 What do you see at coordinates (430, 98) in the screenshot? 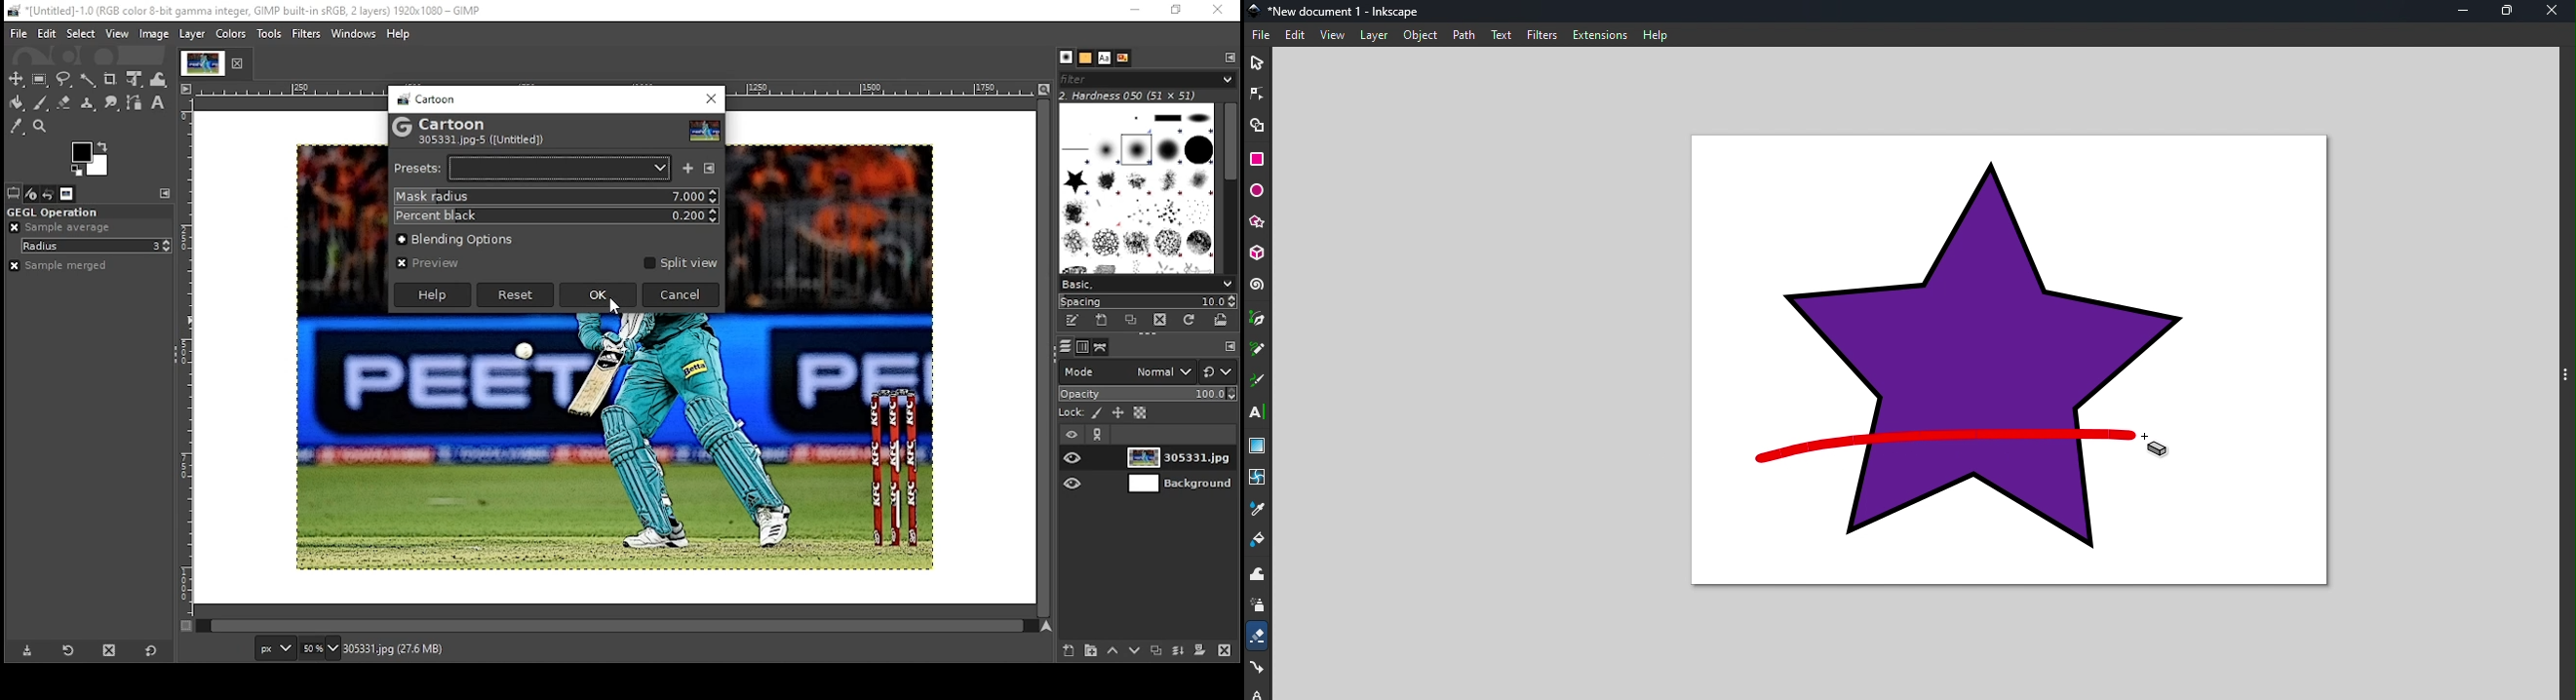
I see `cartoon` at bounding box center [430, 98].